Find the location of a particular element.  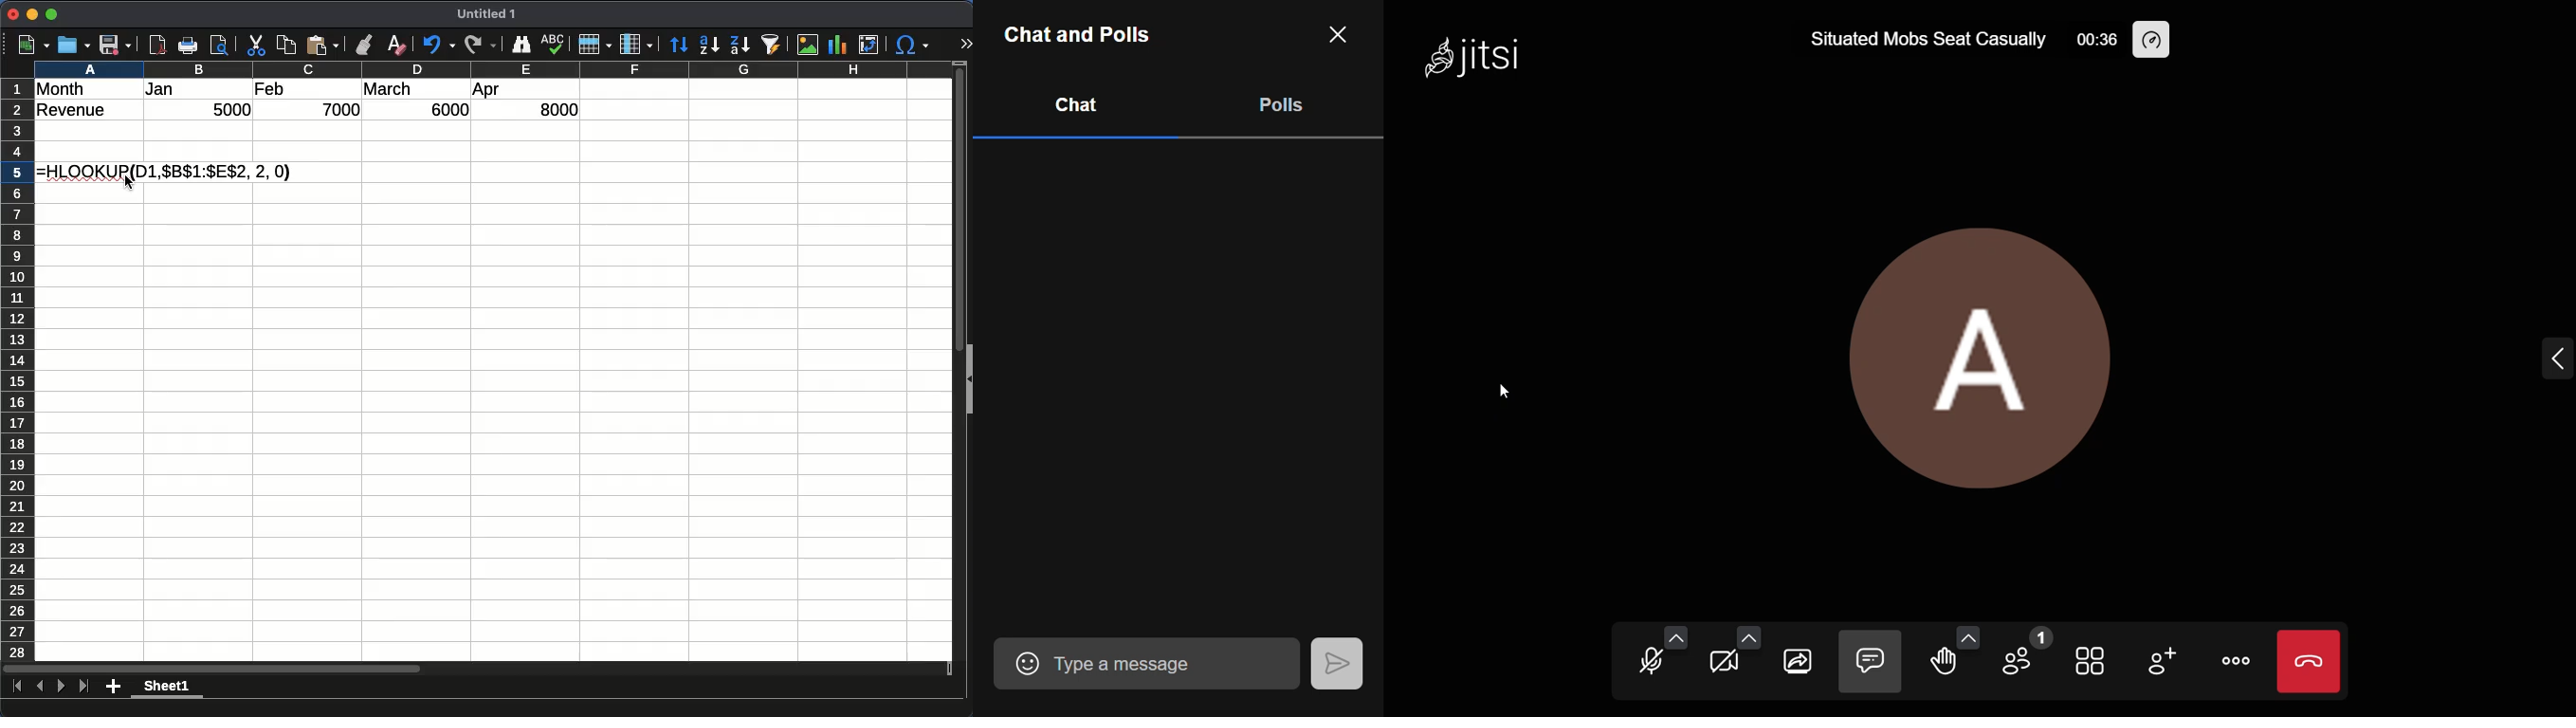

revenue  is located at coordinates (72, 110).